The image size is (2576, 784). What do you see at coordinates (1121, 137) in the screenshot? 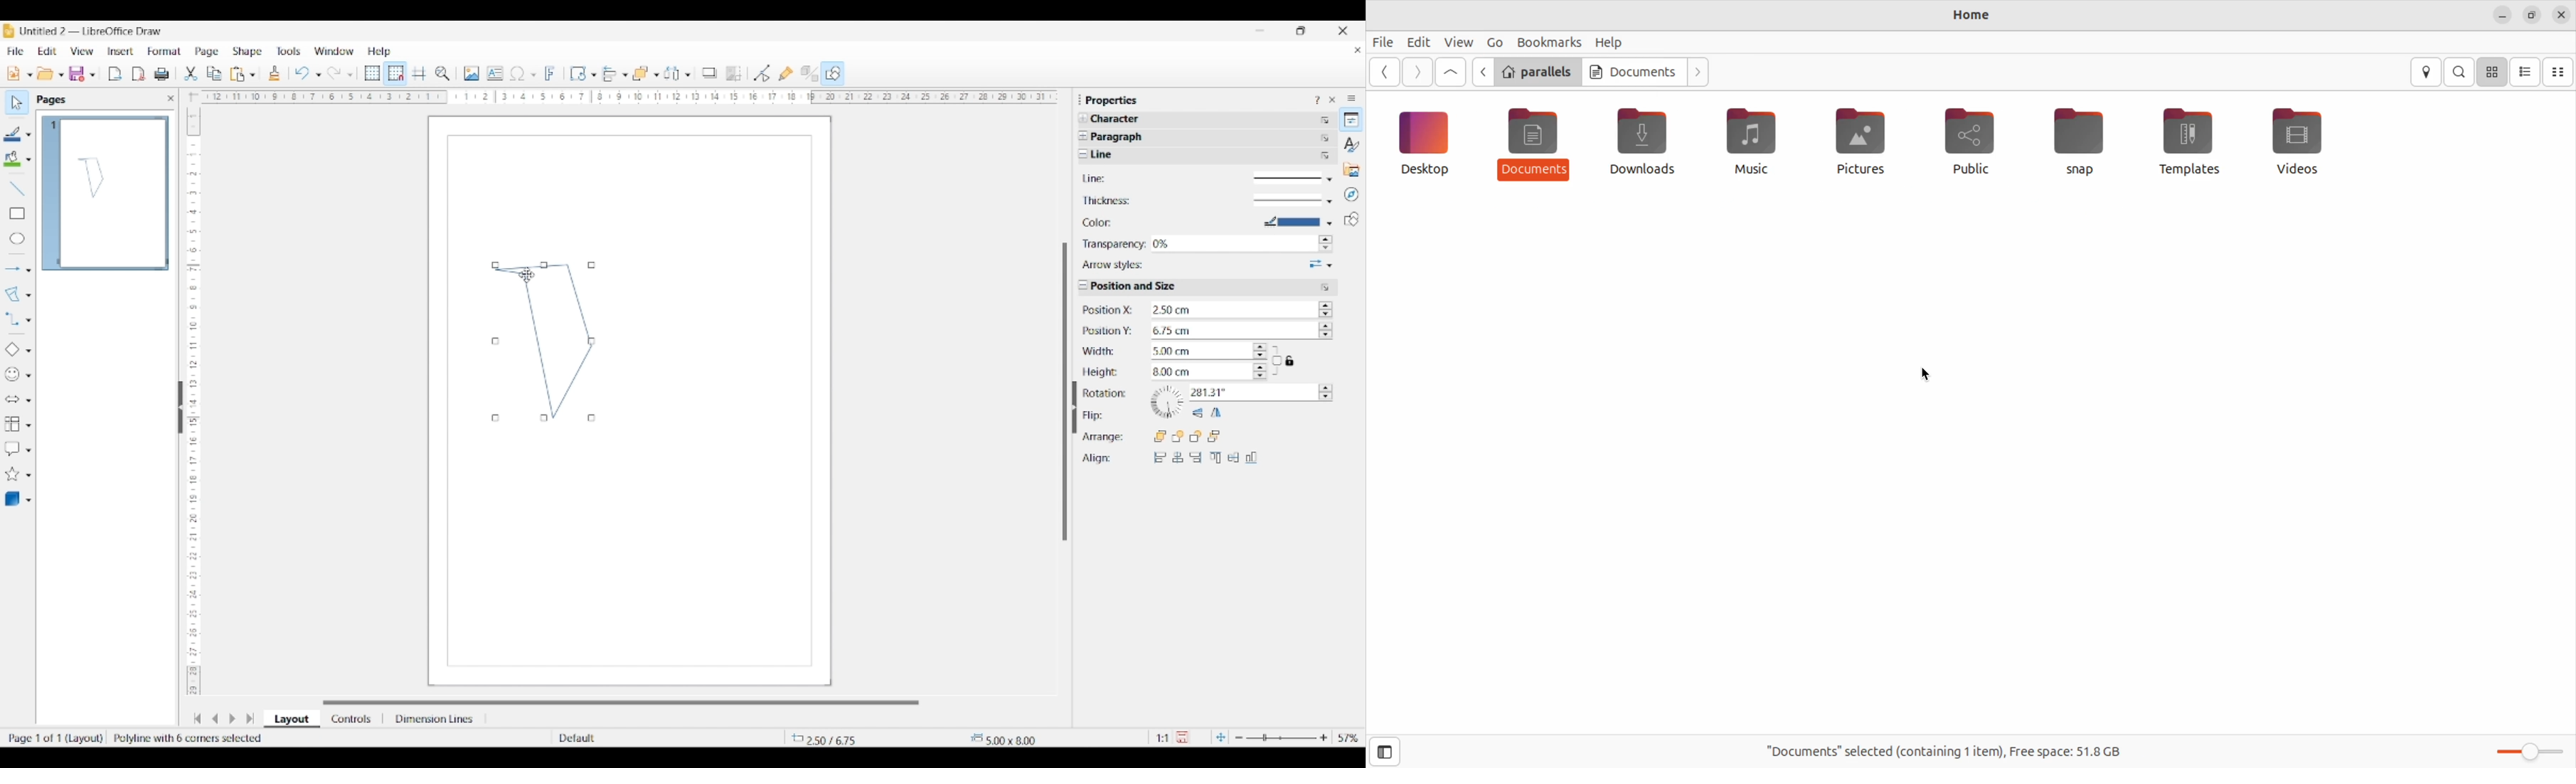
I see `Indicates paragraph property settings` at bounding box center [1121, 137].